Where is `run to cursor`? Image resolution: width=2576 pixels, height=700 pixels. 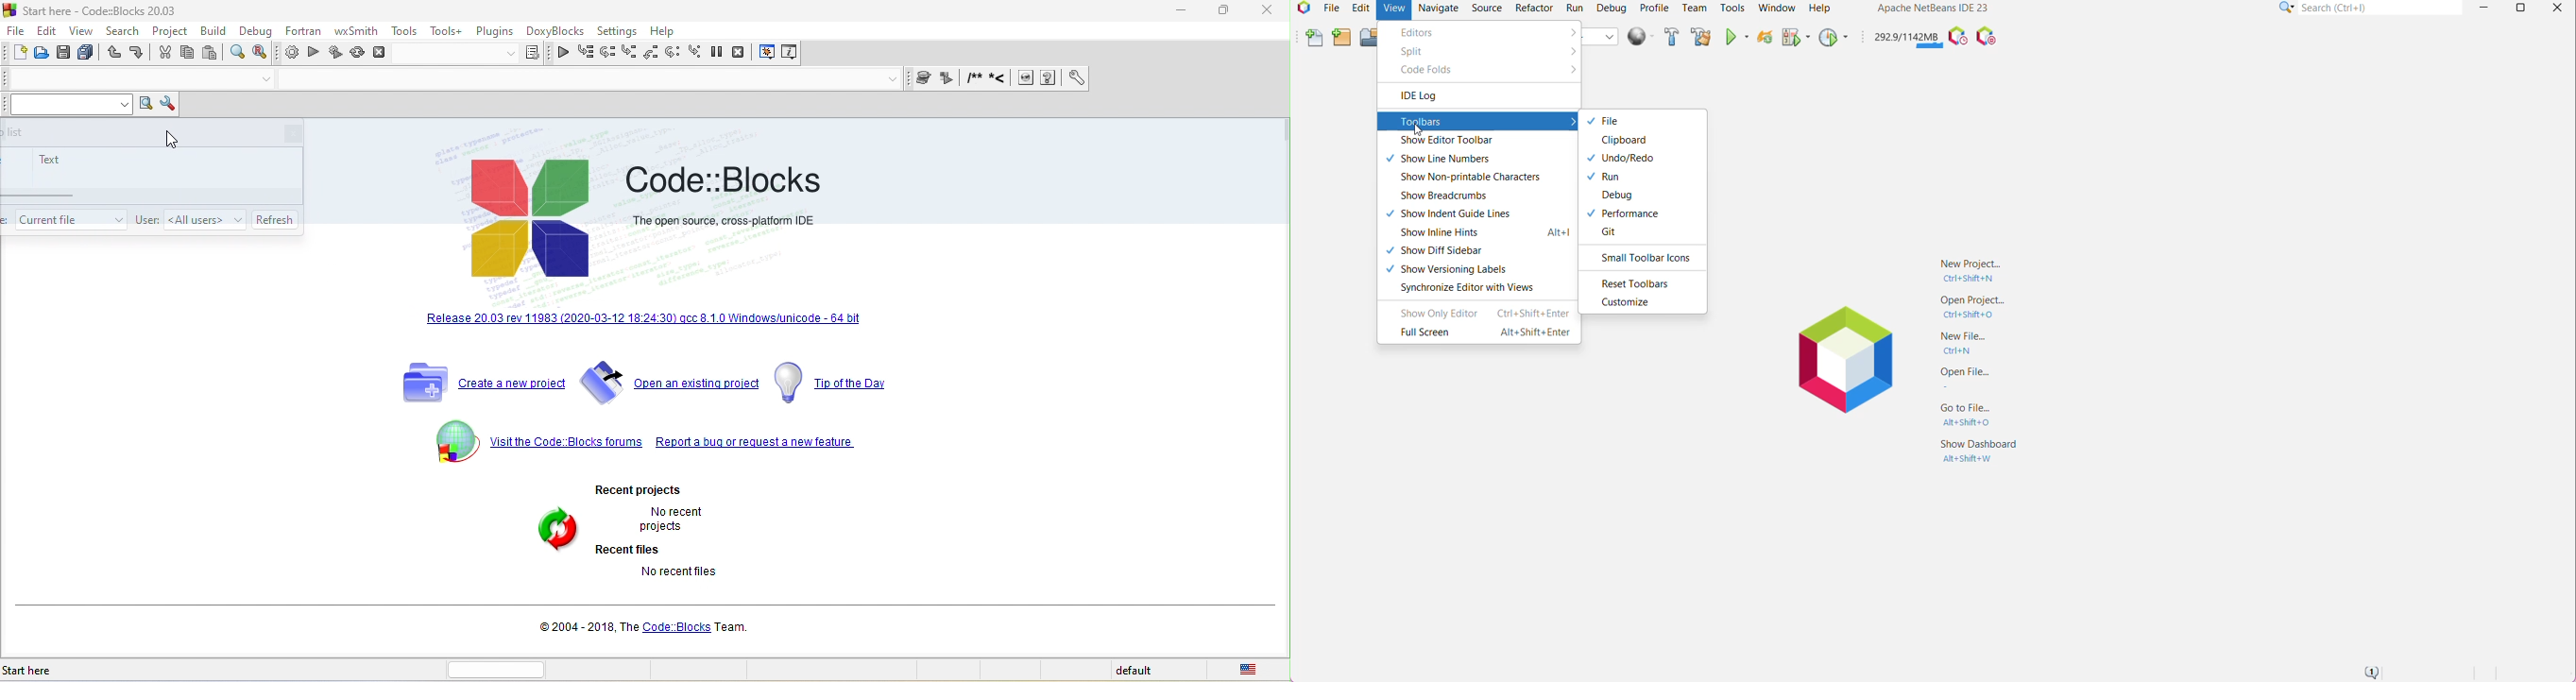
run to cursor is located at coordinates (586, 53).